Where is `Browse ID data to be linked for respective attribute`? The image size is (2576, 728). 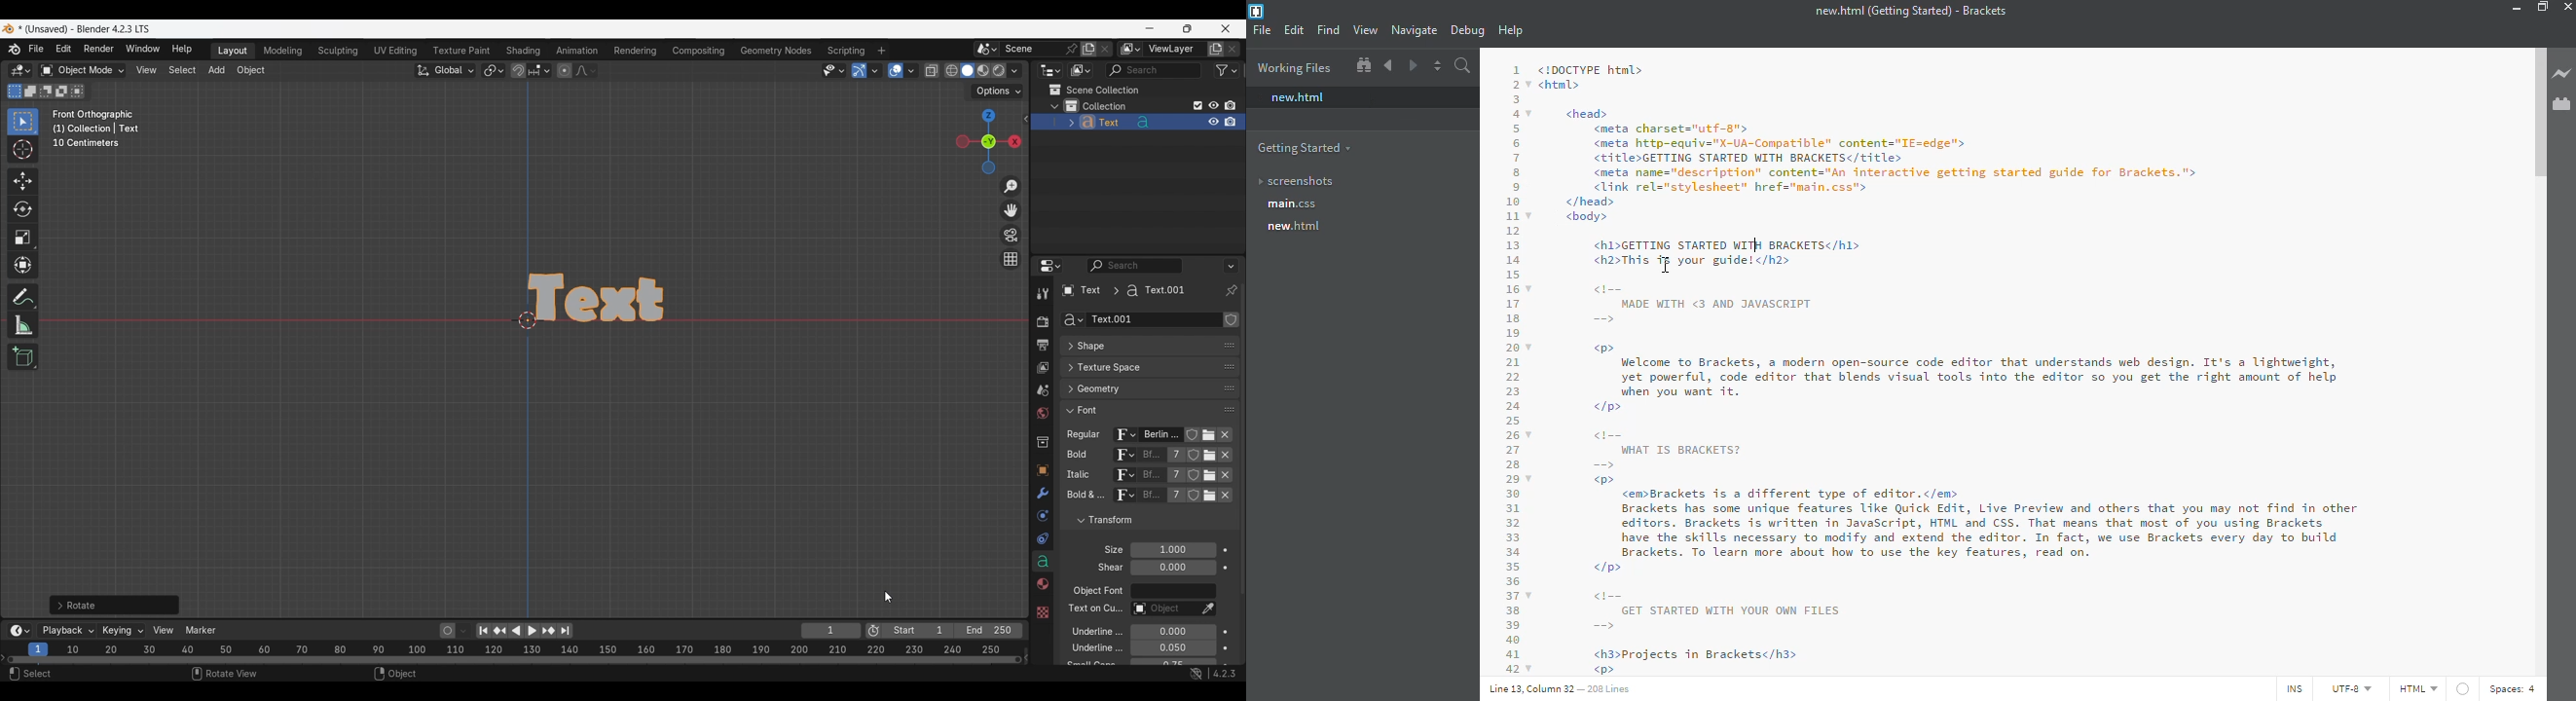
Browse ID data to be linked for respective attribute is located at coordinates (1125, 436).